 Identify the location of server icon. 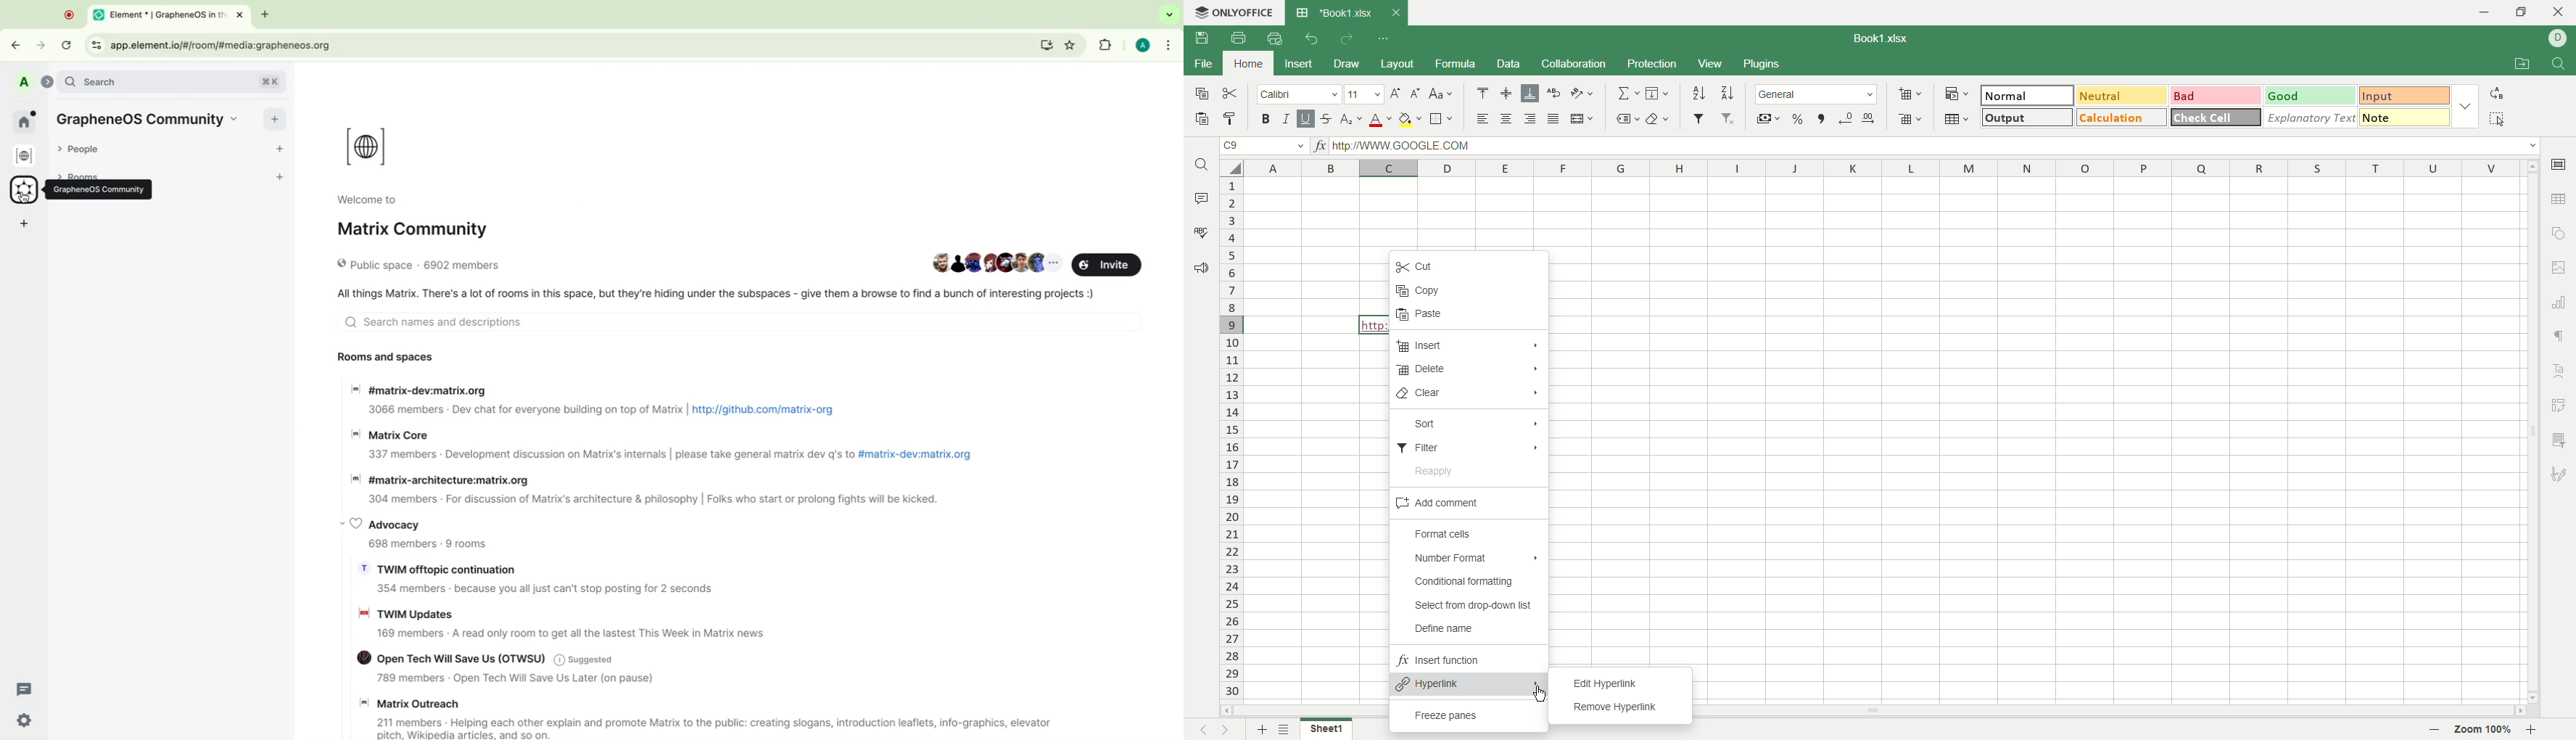
(25, 156).